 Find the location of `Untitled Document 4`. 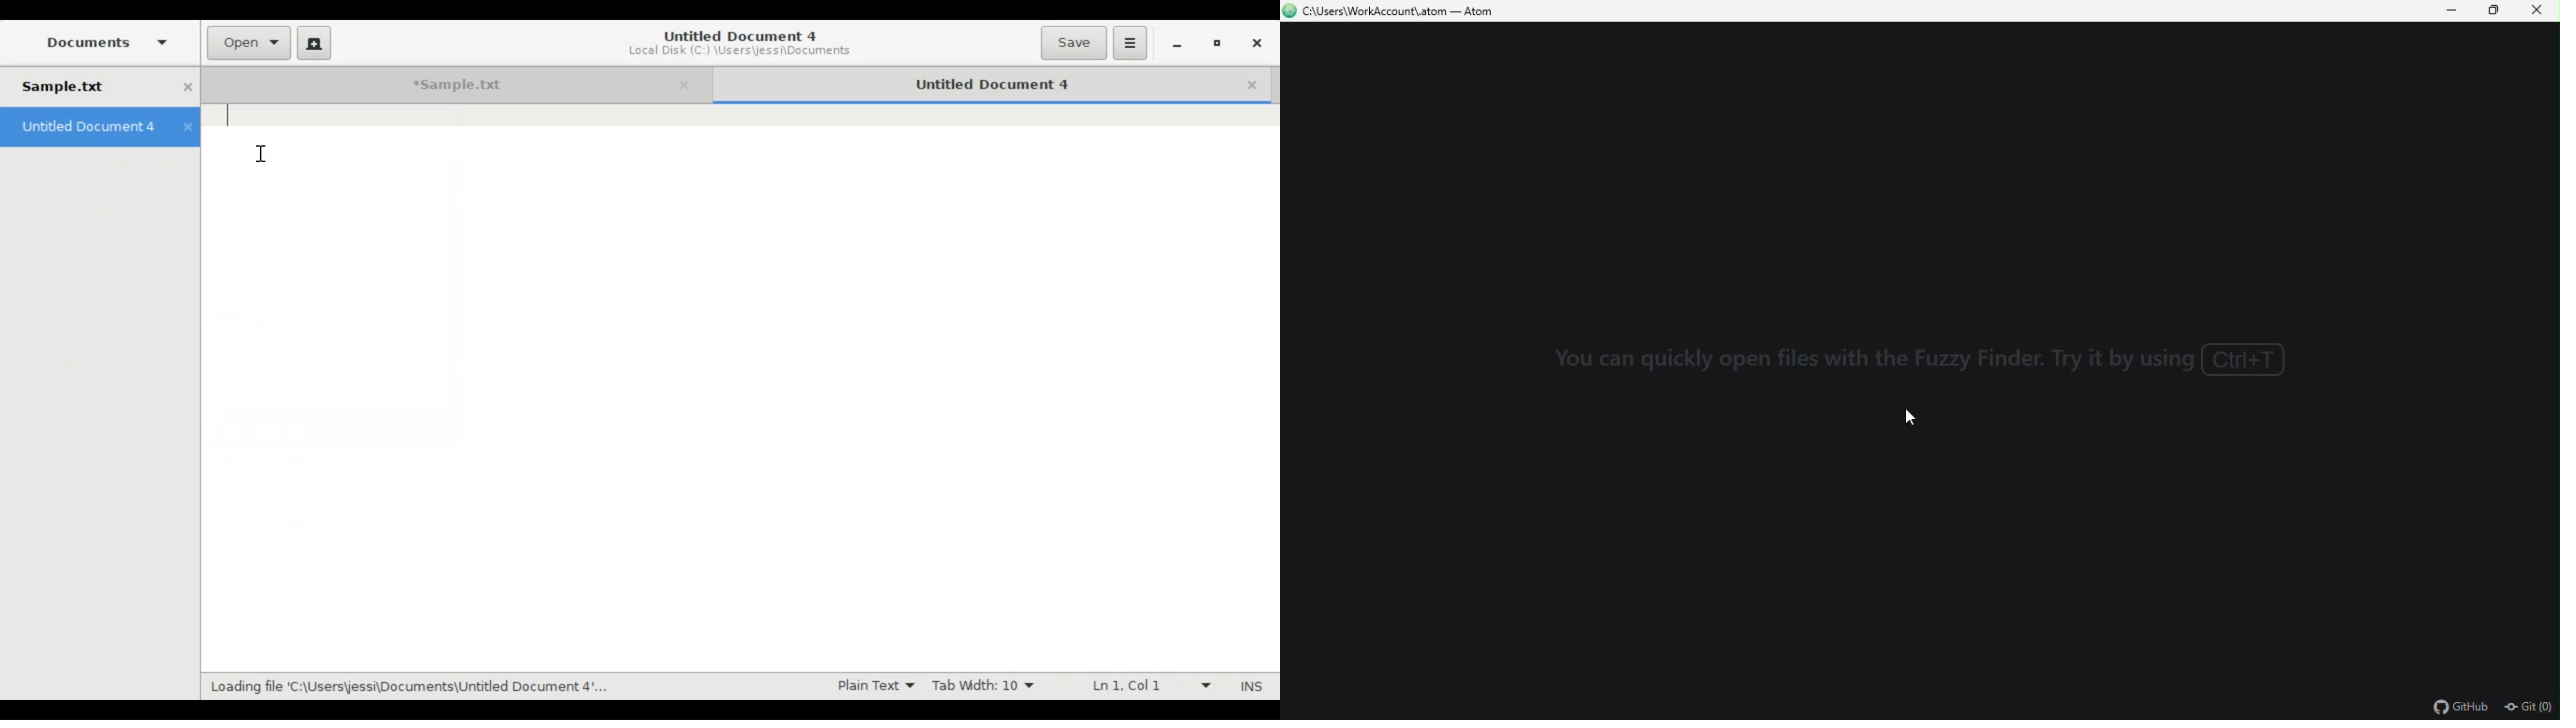

Untitled Document 4 is located at coordinates (99, 127).